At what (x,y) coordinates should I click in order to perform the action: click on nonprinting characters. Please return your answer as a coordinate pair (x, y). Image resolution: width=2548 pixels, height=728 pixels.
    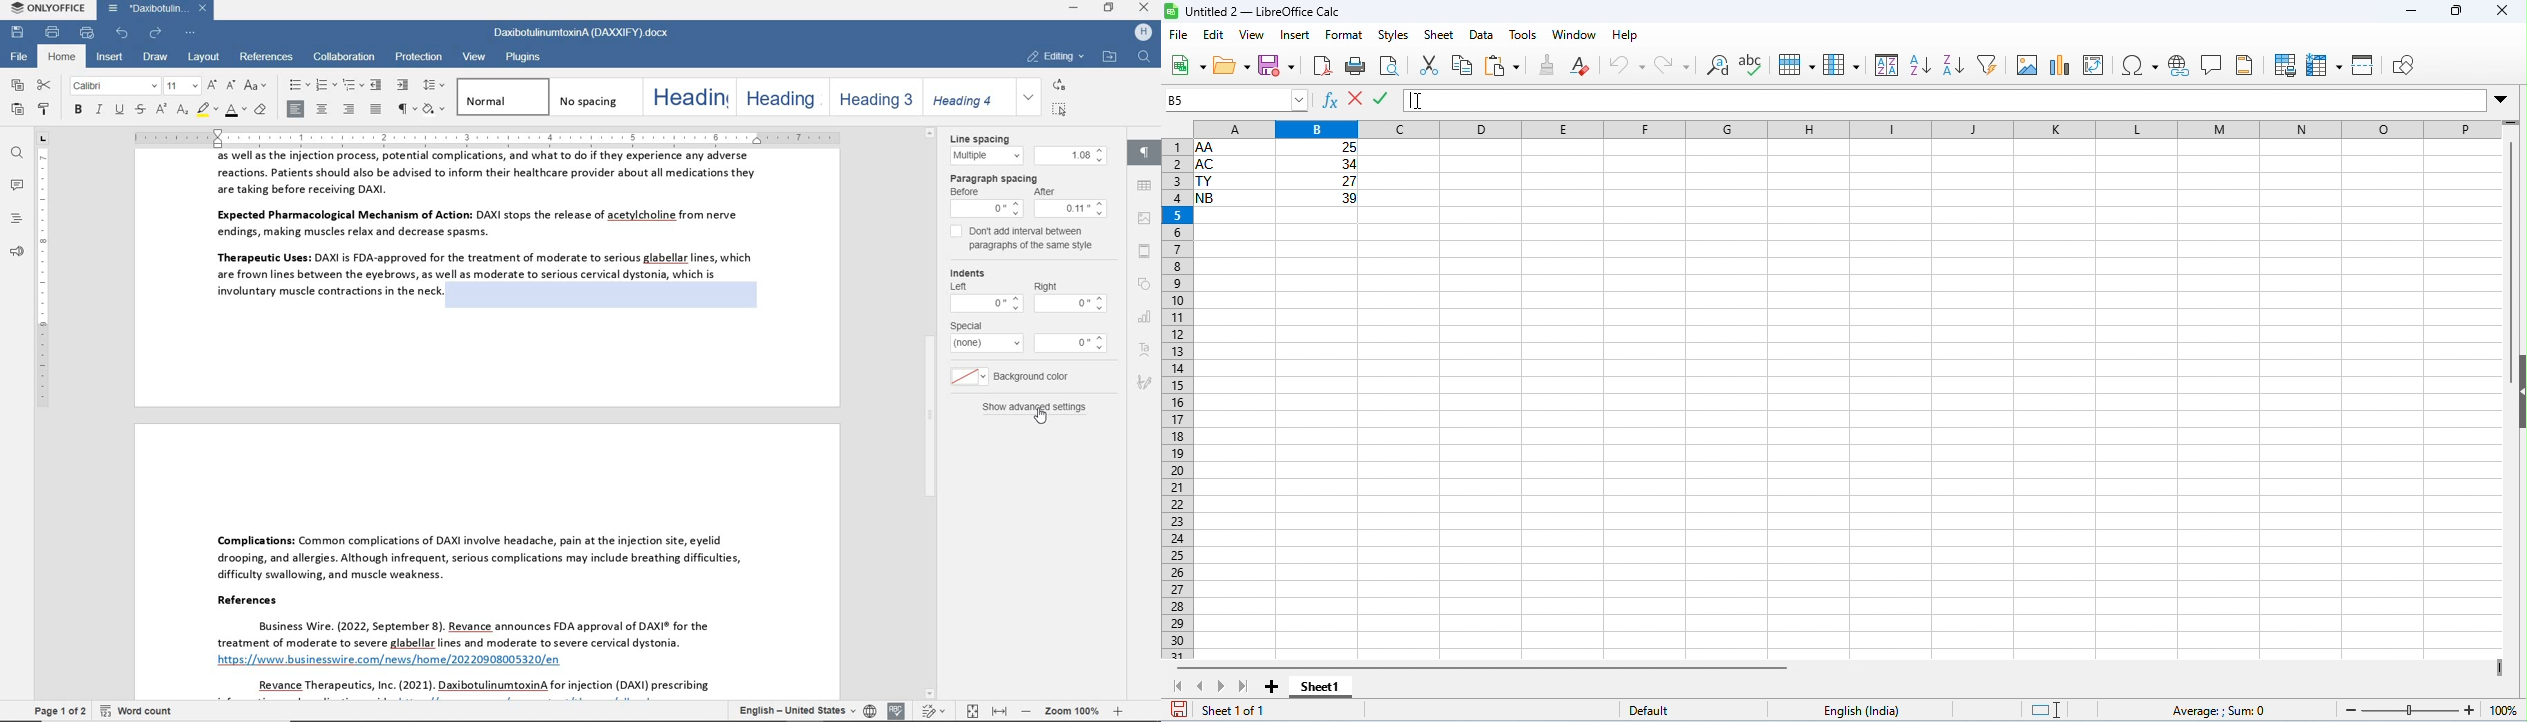
    Looking at the image, I should click on (405, 109).